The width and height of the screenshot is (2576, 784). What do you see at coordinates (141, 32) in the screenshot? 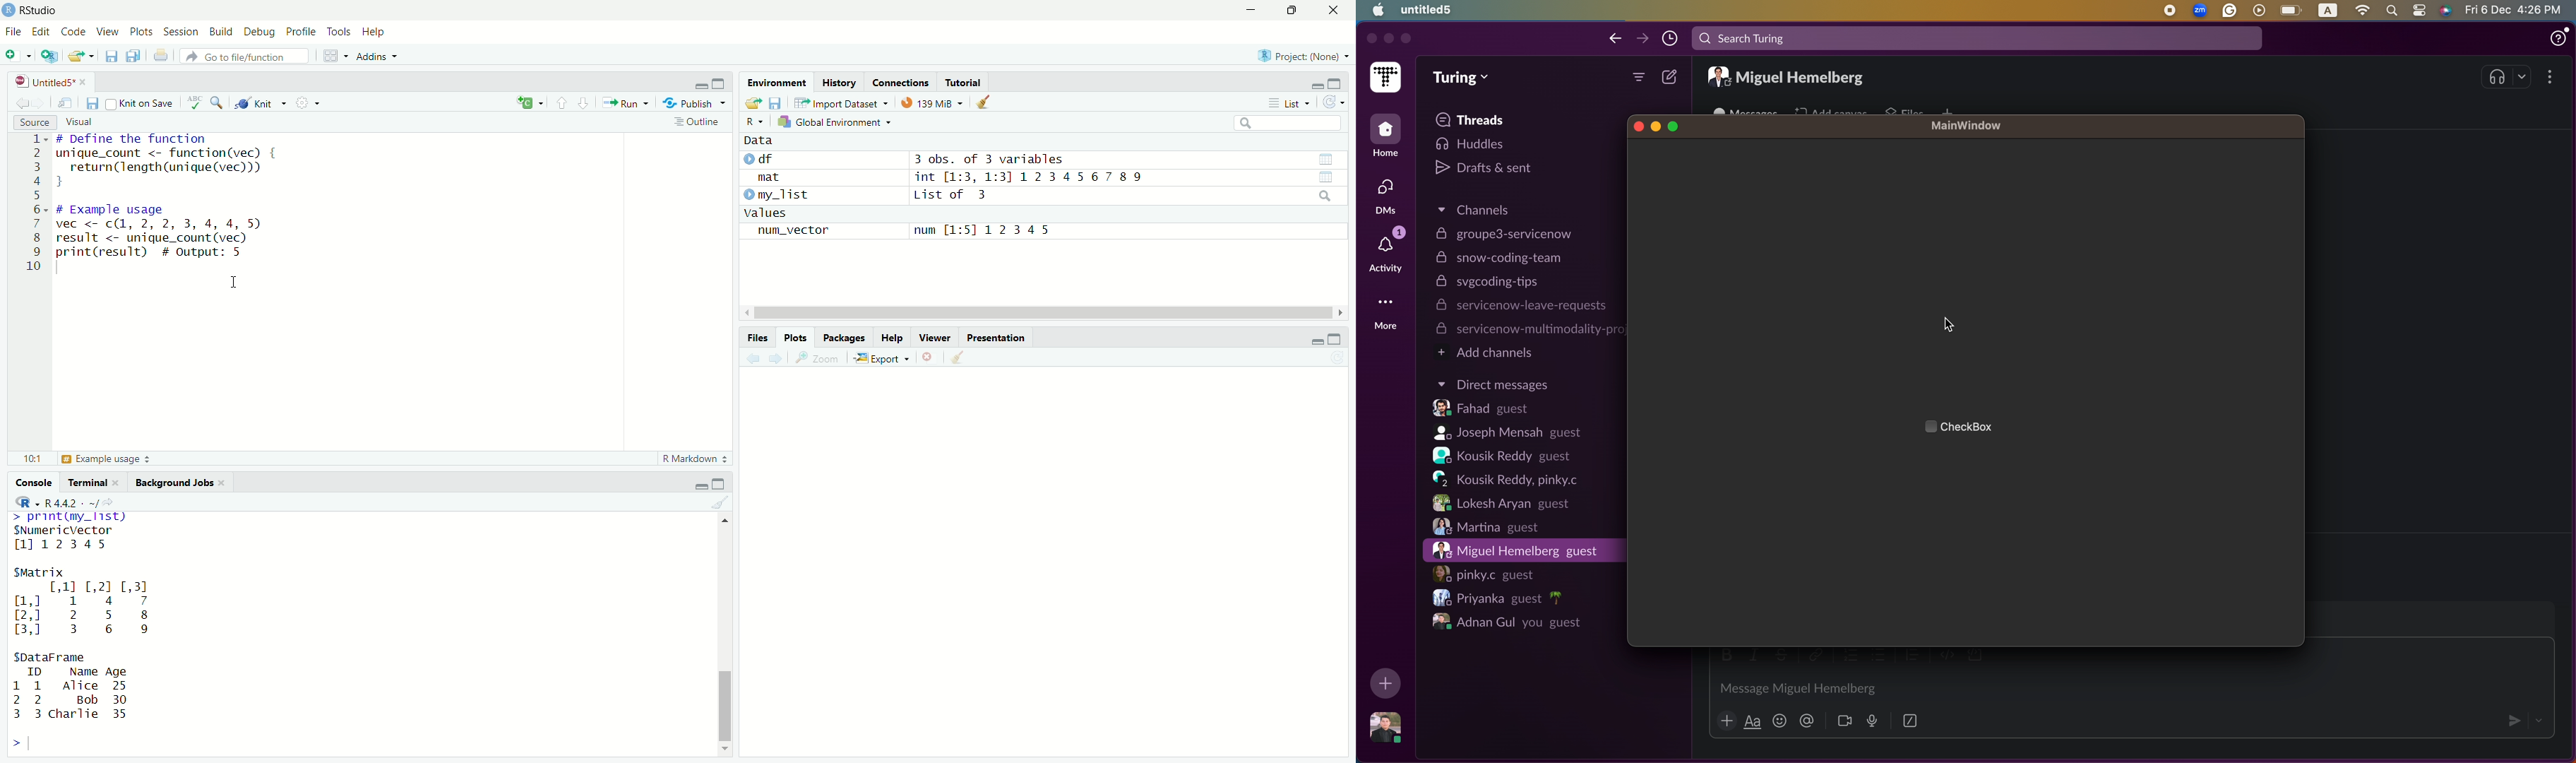
I see `Plots` at bounding box center [141, 32].